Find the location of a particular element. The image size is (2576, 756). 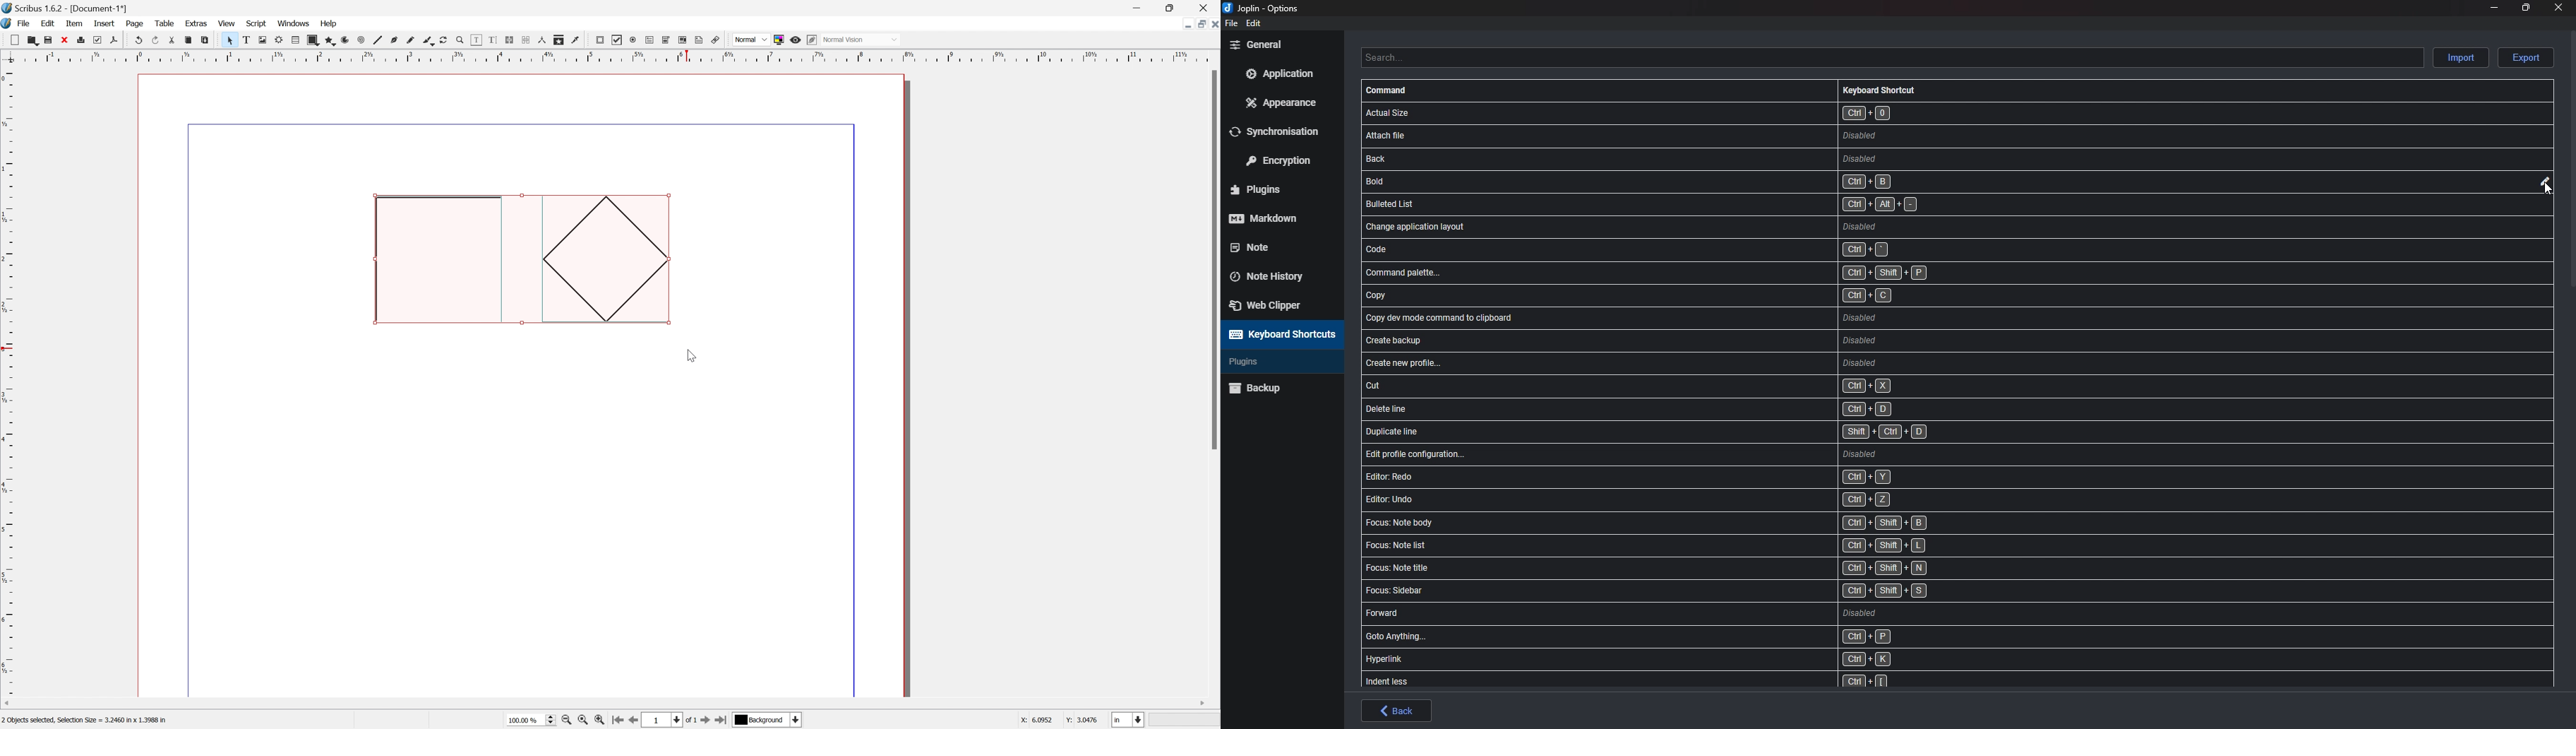

Eye dropper is located at coordinates (575, 40).